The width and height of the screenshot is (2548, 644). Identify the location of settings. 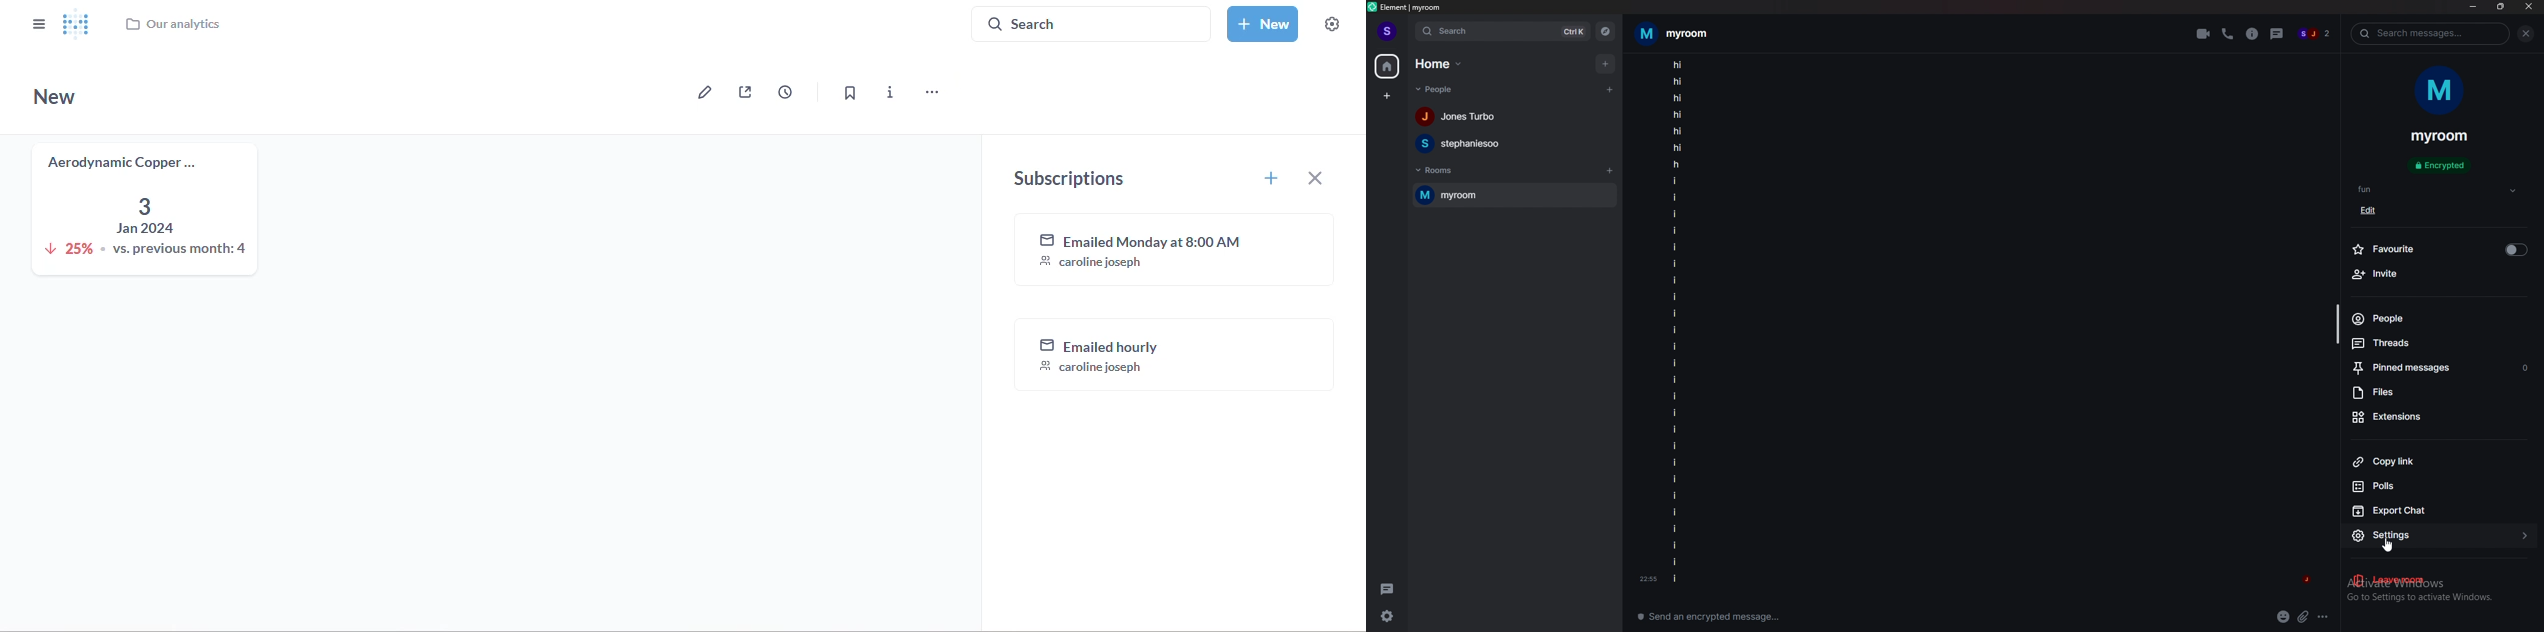
(2442, 536).